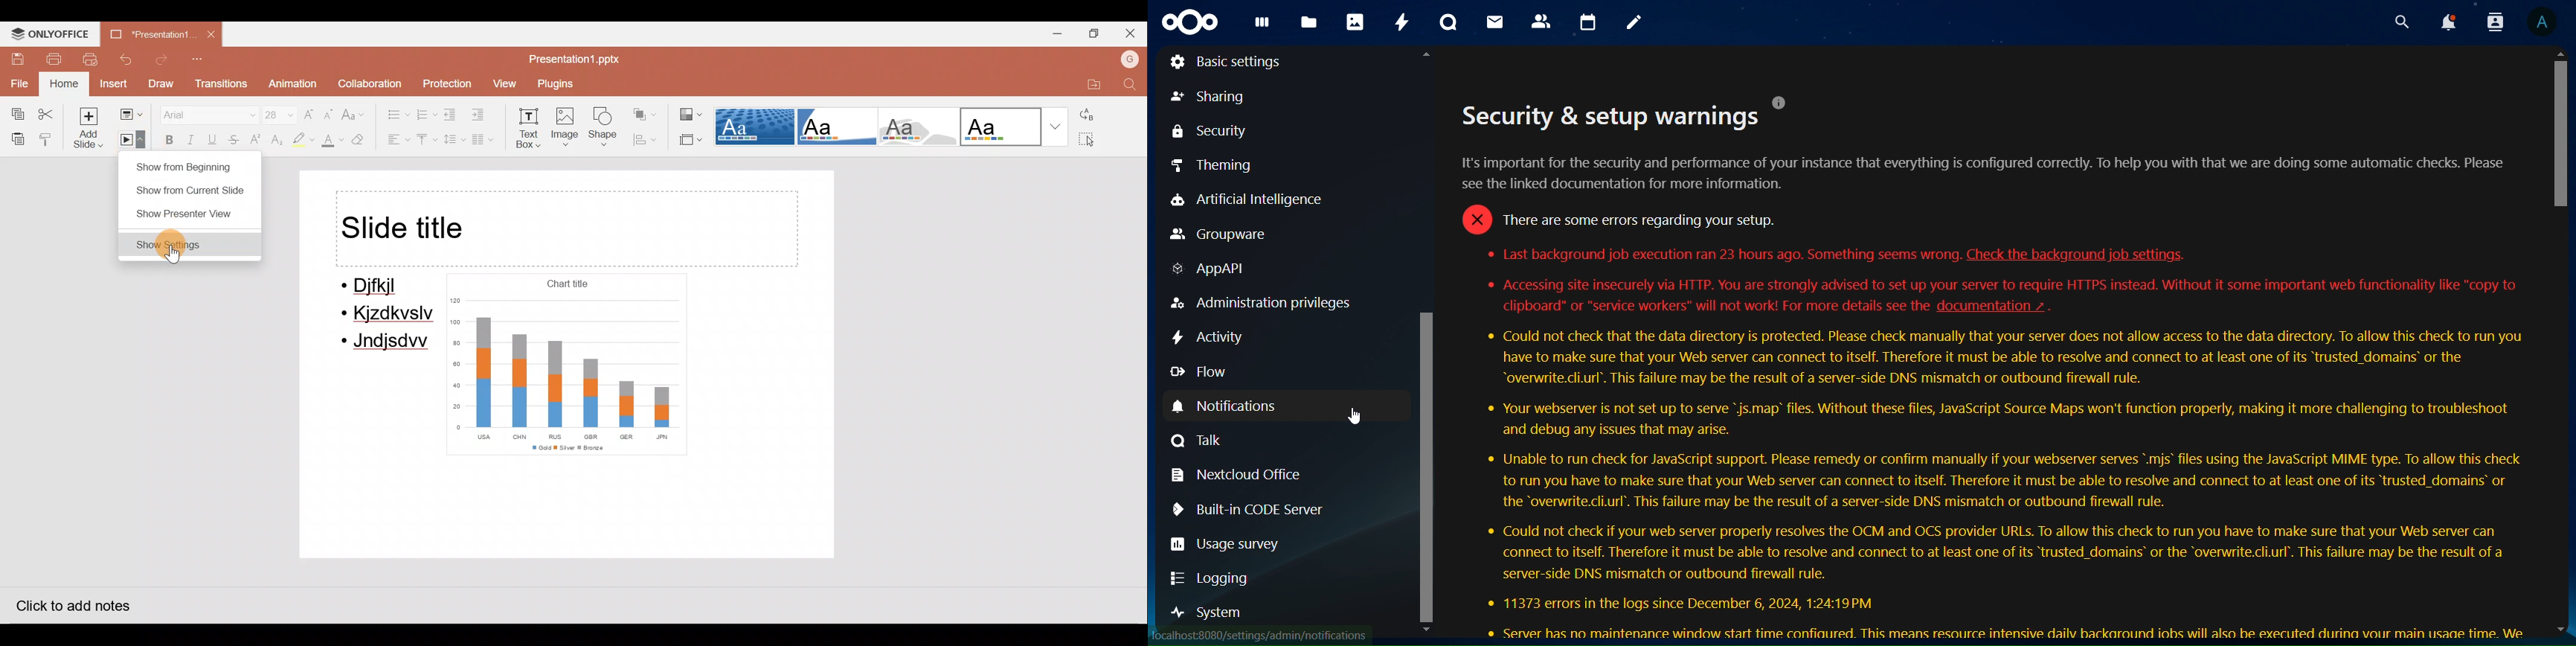 Image resolution: width=2576 pixels, height=672 pixels. What do you see at coordinates (166, 139) in the screenshot?
I see `Bold` at bounding box center [166, 139].